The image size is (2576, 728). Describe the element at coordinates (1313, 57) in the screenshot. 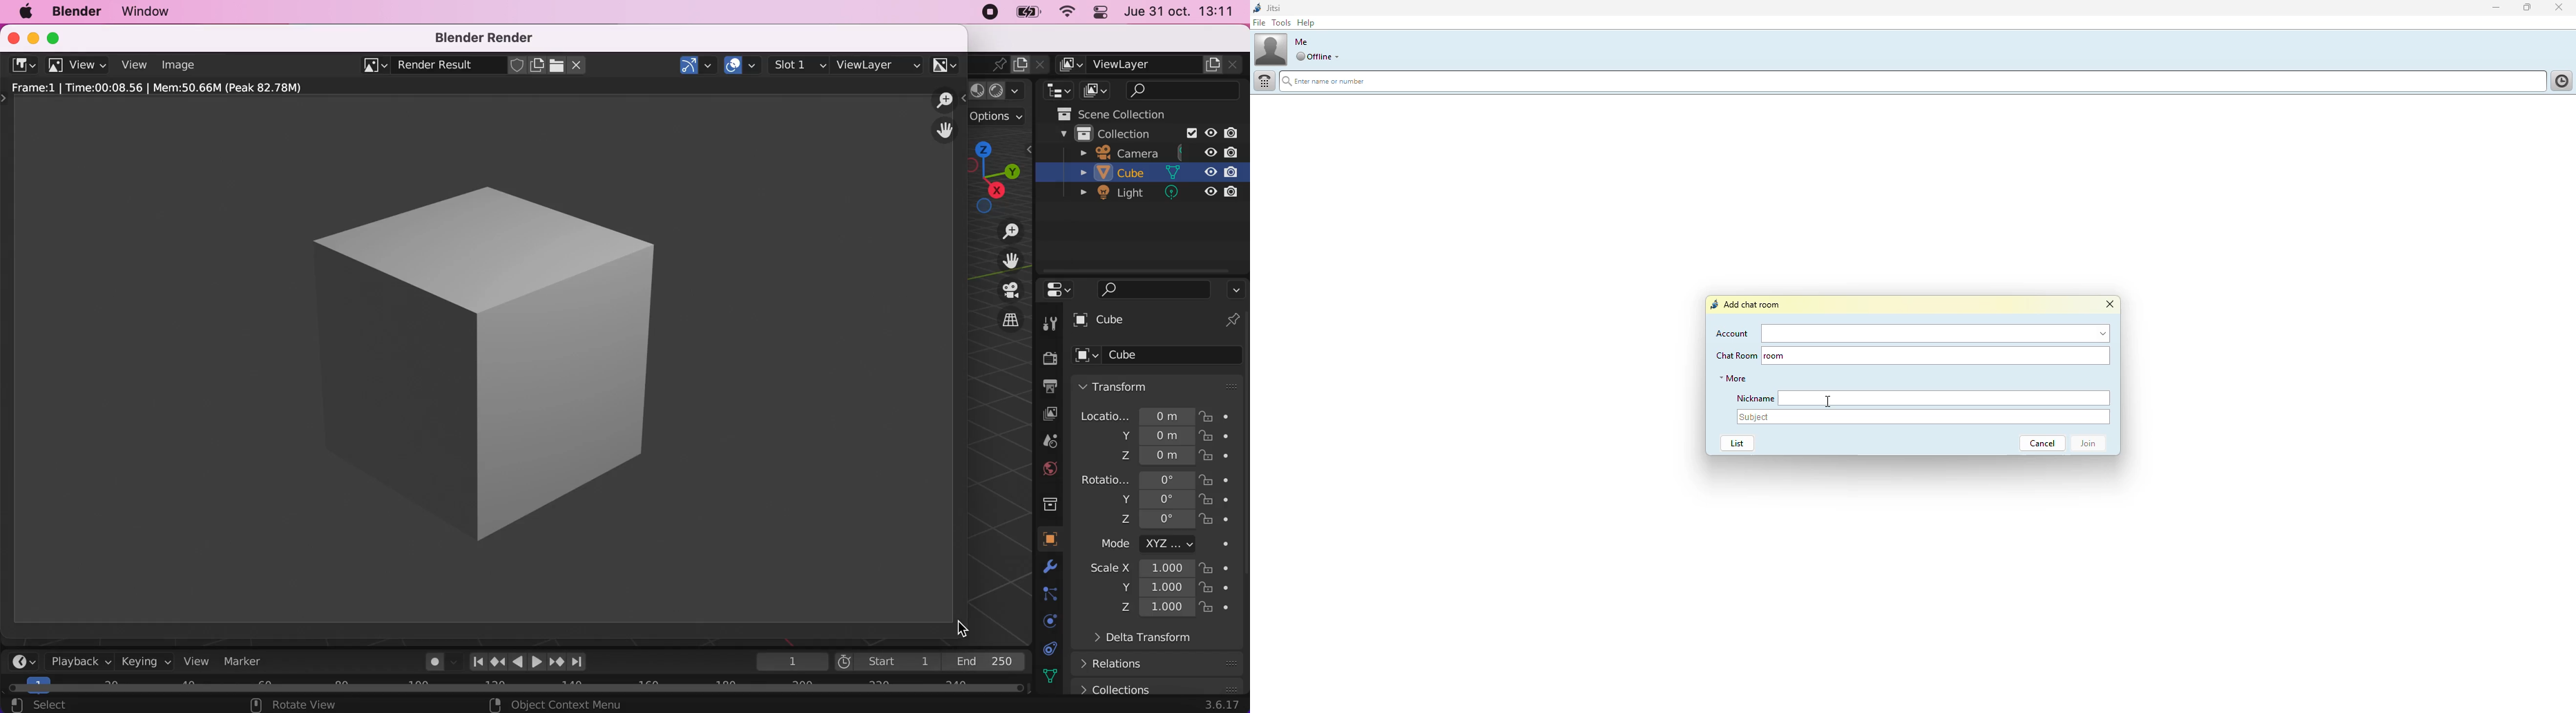

I see `offline` at that location.